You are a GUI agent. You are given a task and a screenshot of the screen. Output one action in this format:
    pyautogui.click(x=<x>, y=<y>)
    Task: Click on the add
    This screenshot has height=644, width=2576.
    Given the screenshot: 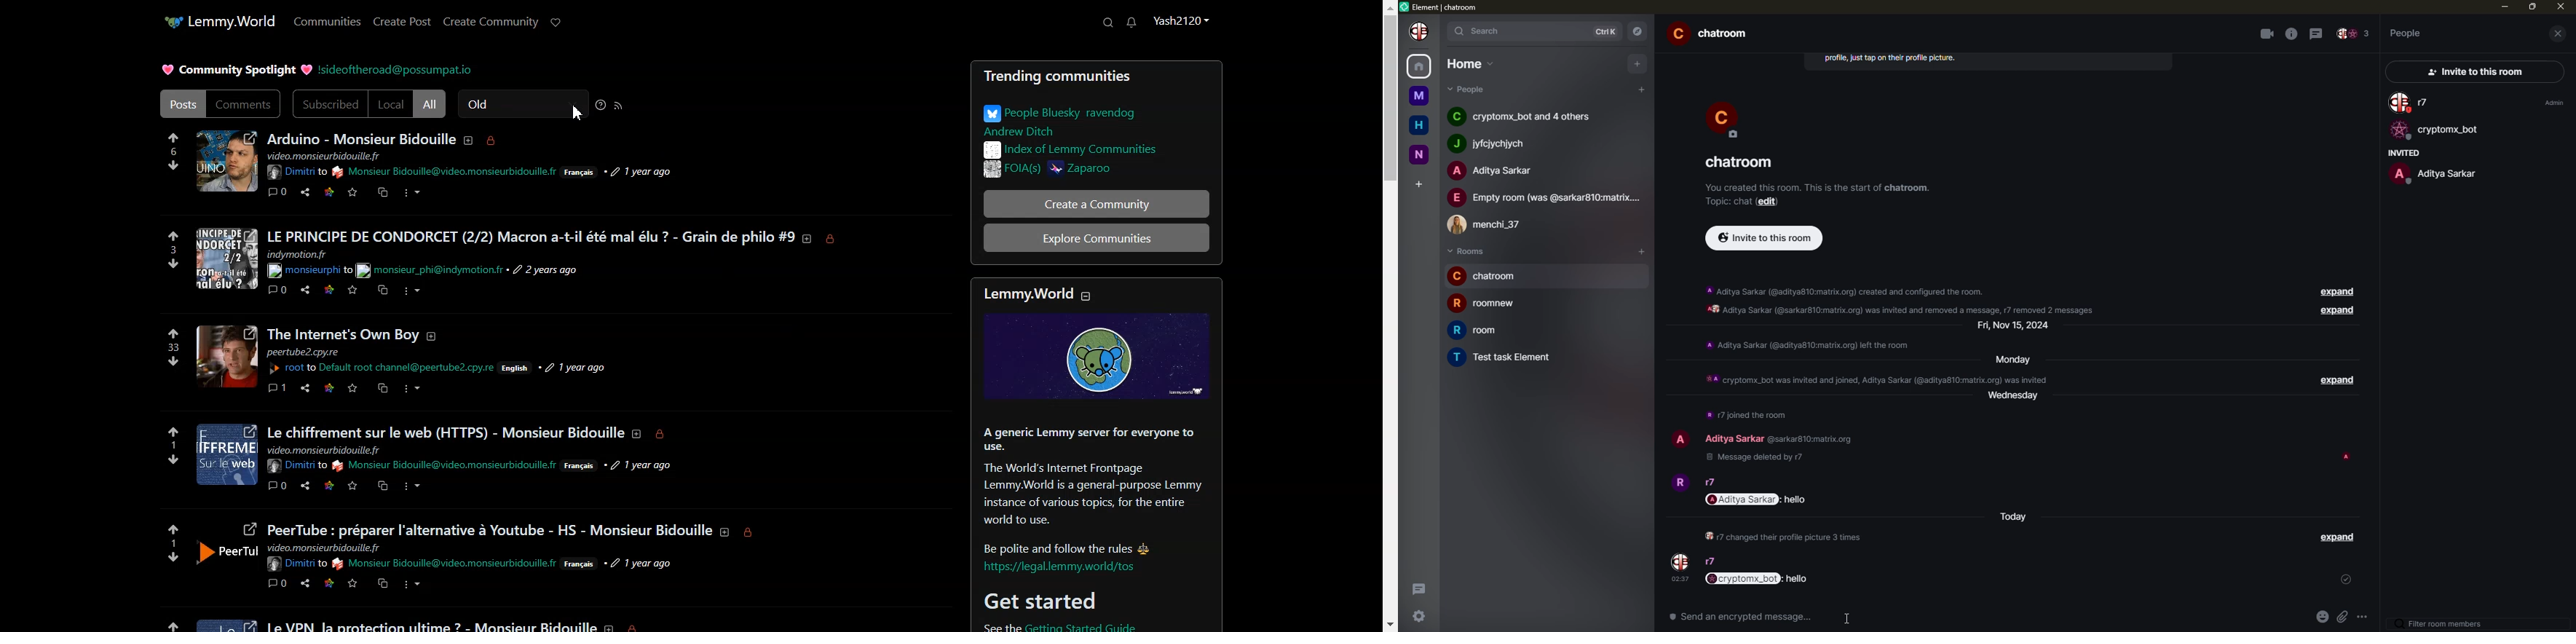 What is the action you would take?
    pyautogui.click(x=1642, y=89)
    